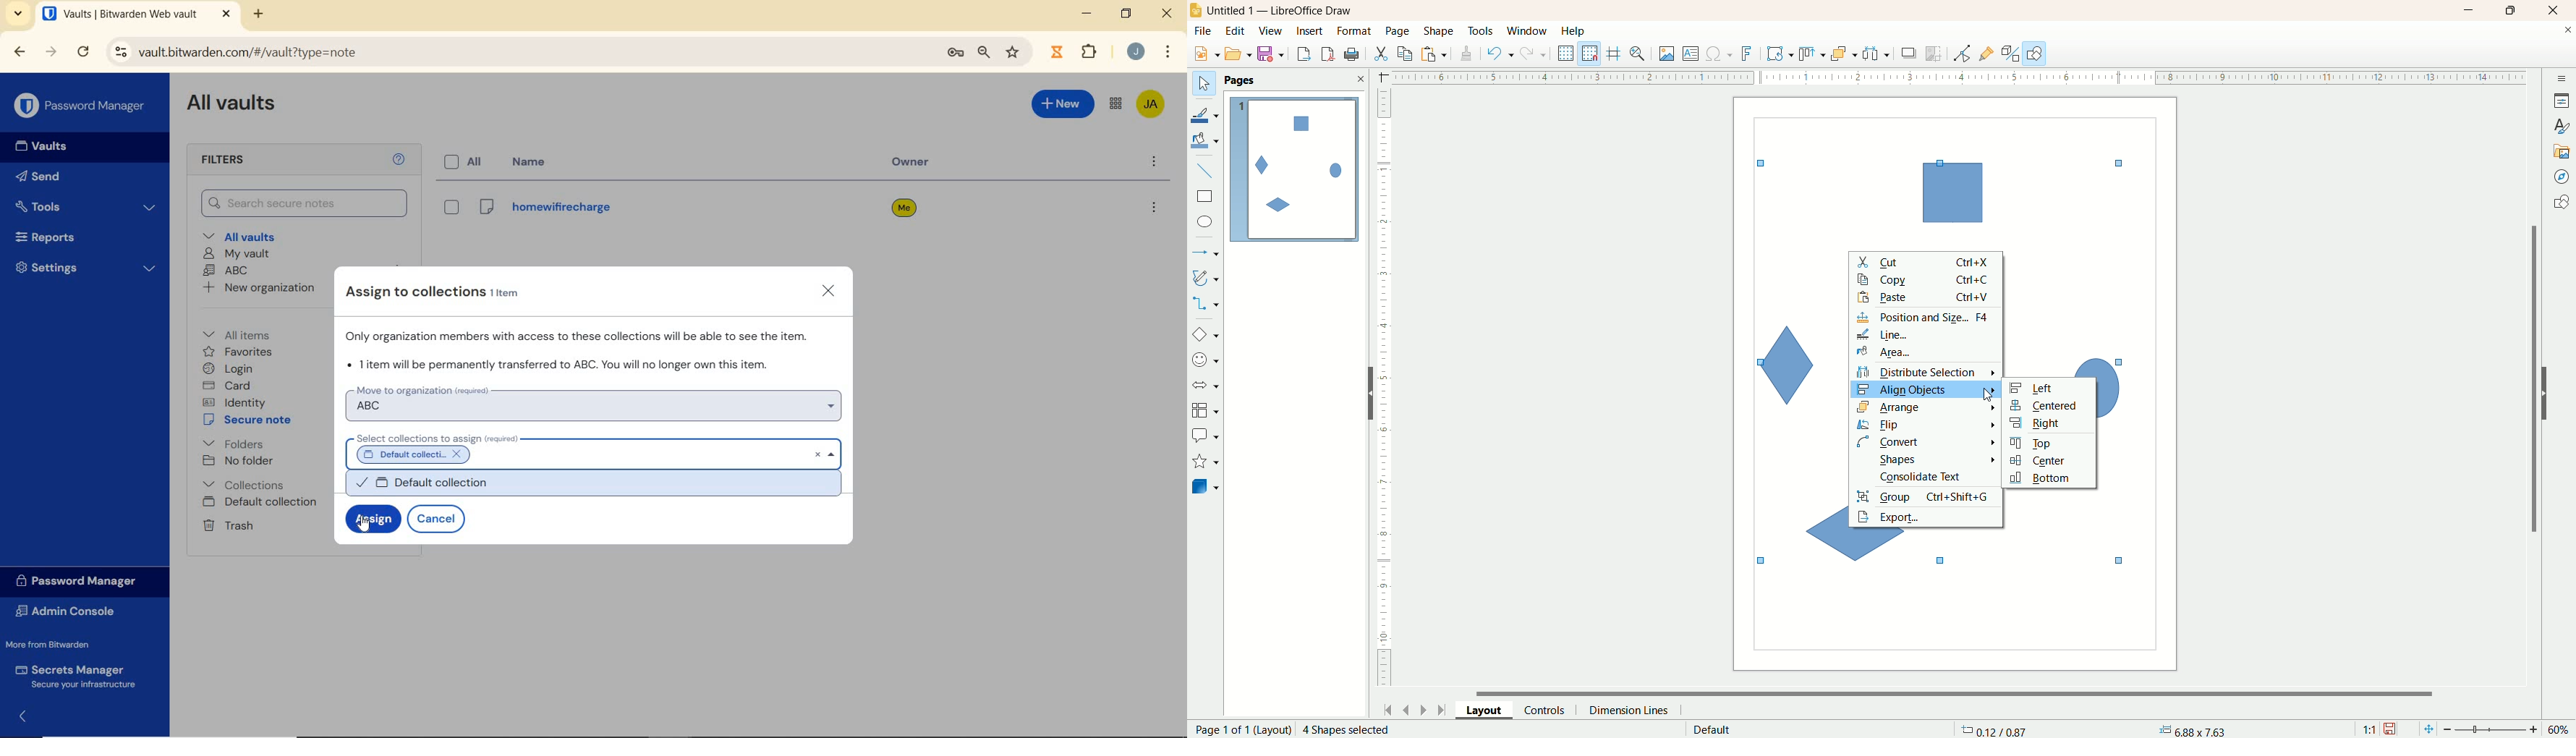 The height and width of the screenshot is (756, 2576). What do you see at coordinates (1303, 51) in the screenshot?
I see `export` at bounding box center [1303, 51].